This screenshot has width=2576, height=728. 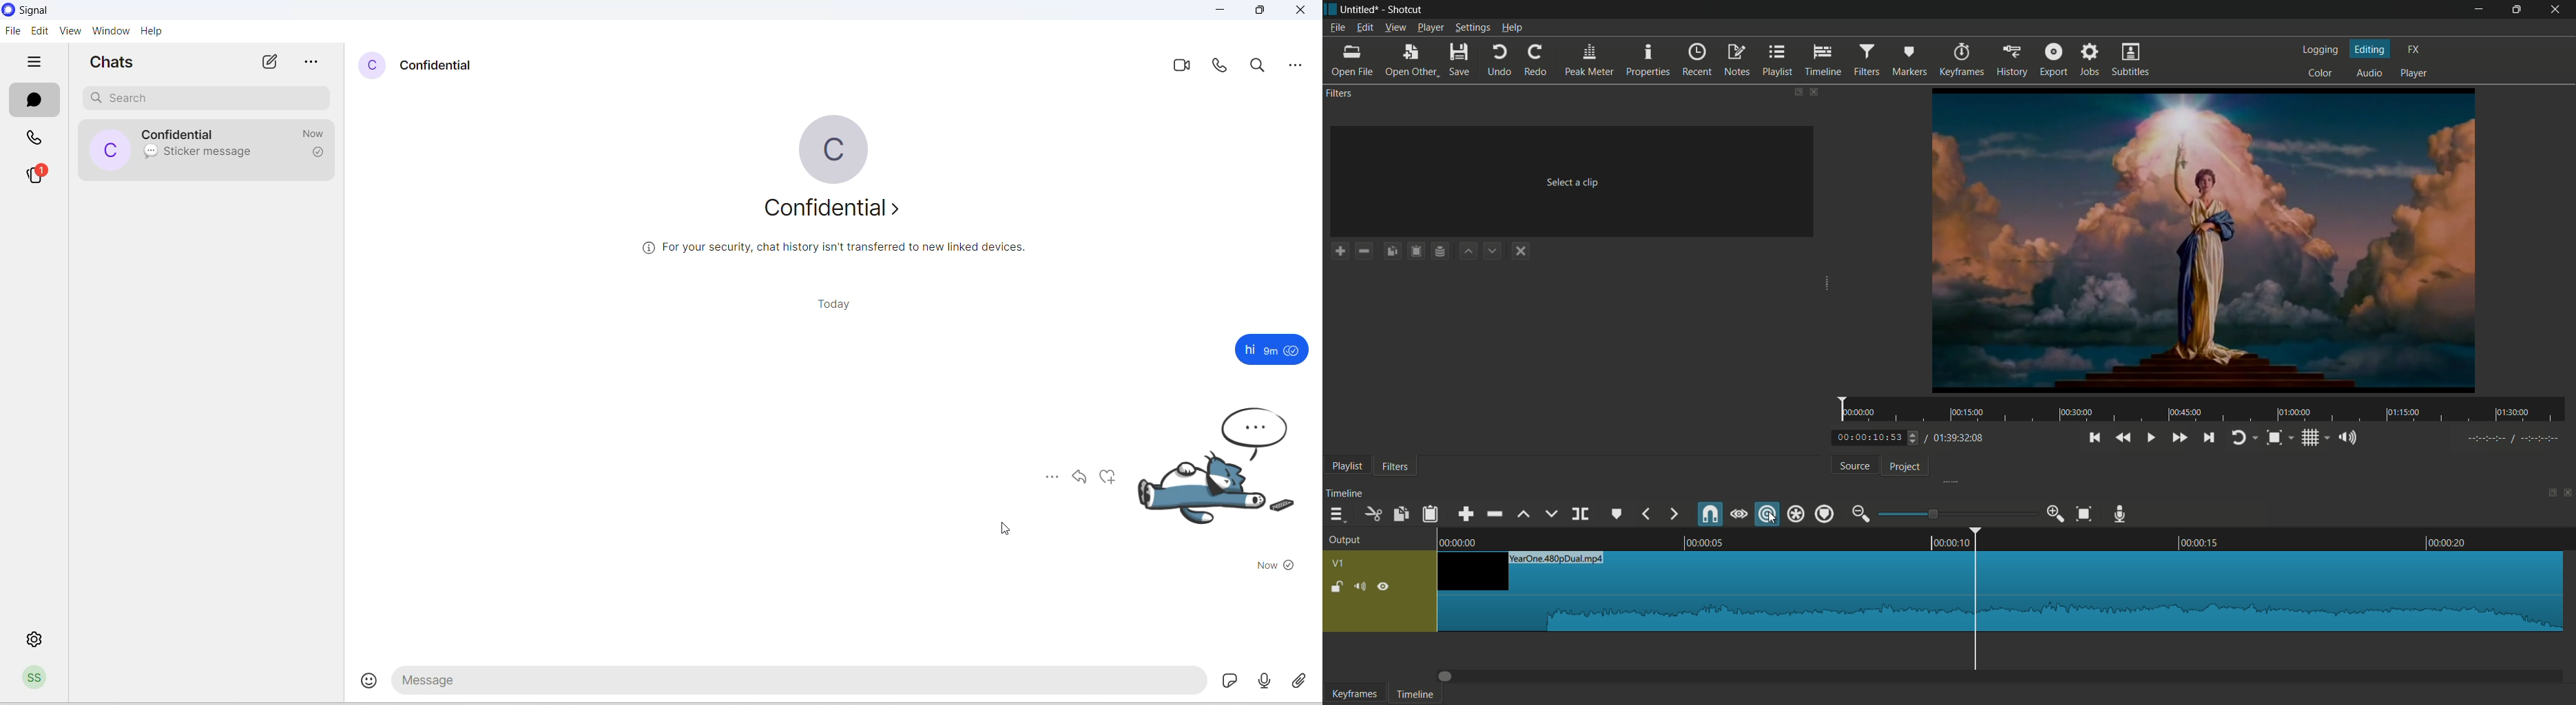 What do you see at coordinates (2477, 11) in the screenshot?
I see `minimize` at bounding box center [2477, 11].